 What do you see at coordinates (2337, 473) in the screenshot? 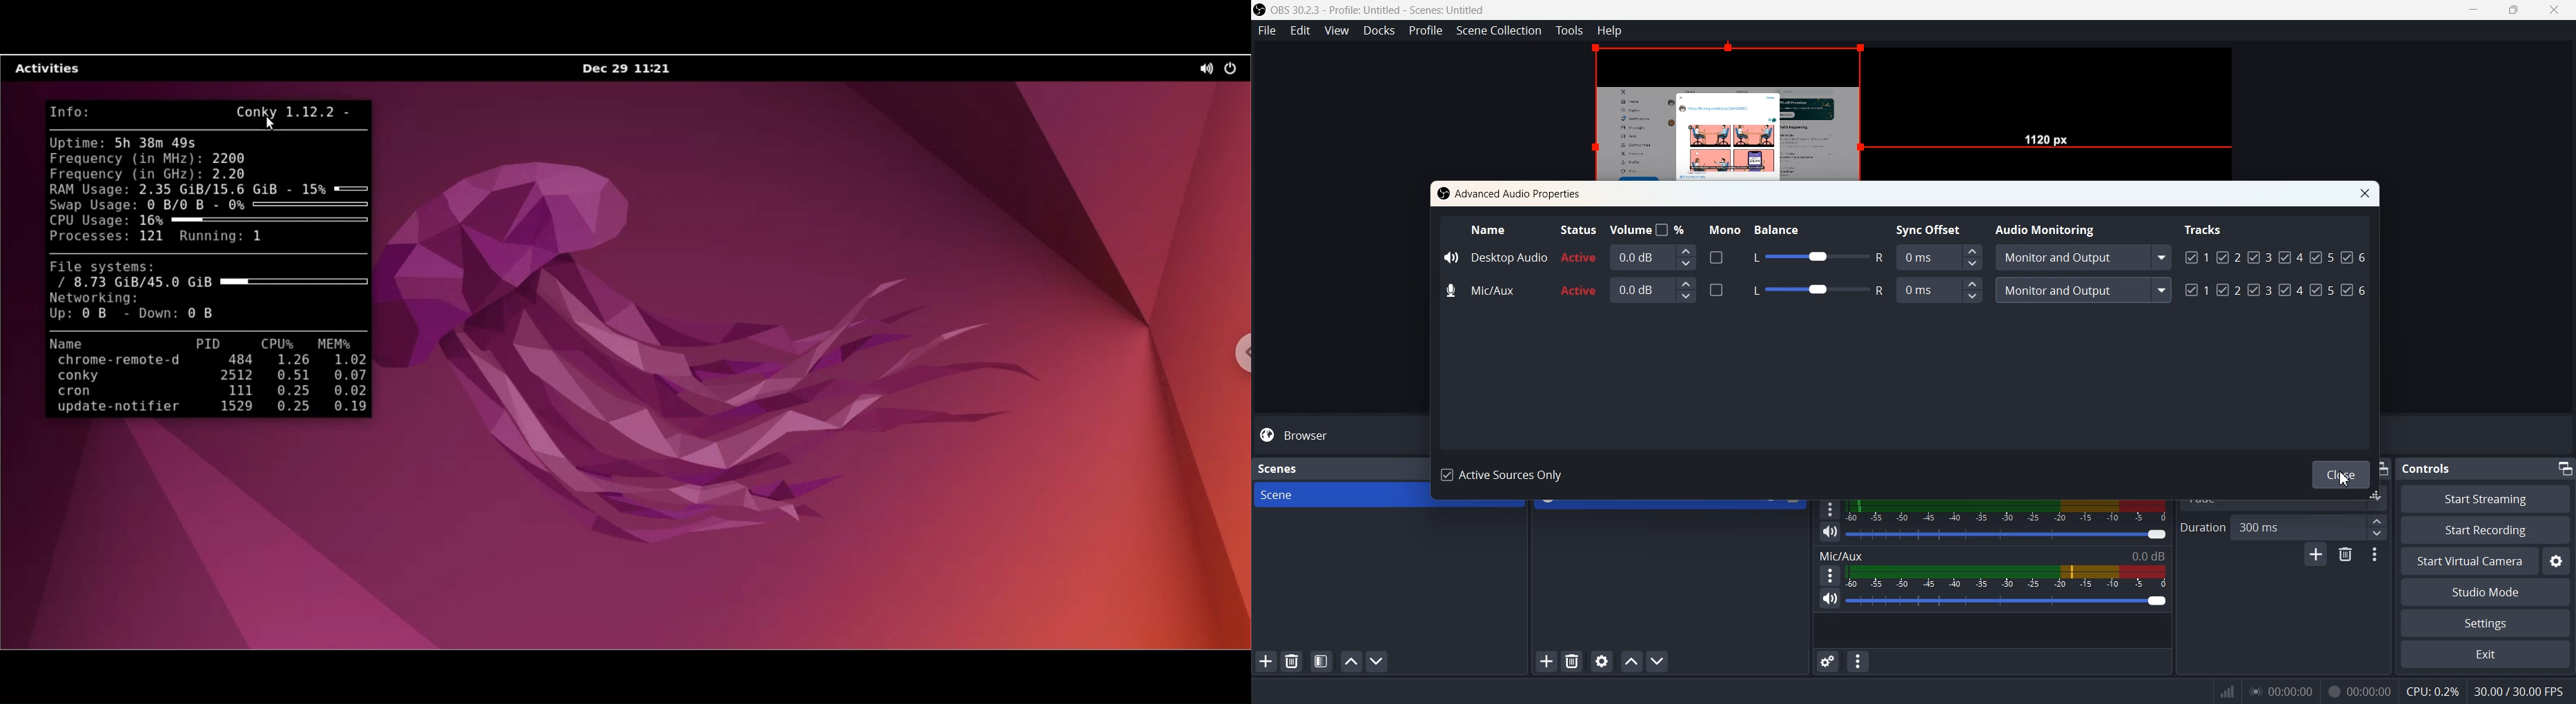
I see `Close` at bounding box center [2337, 473].